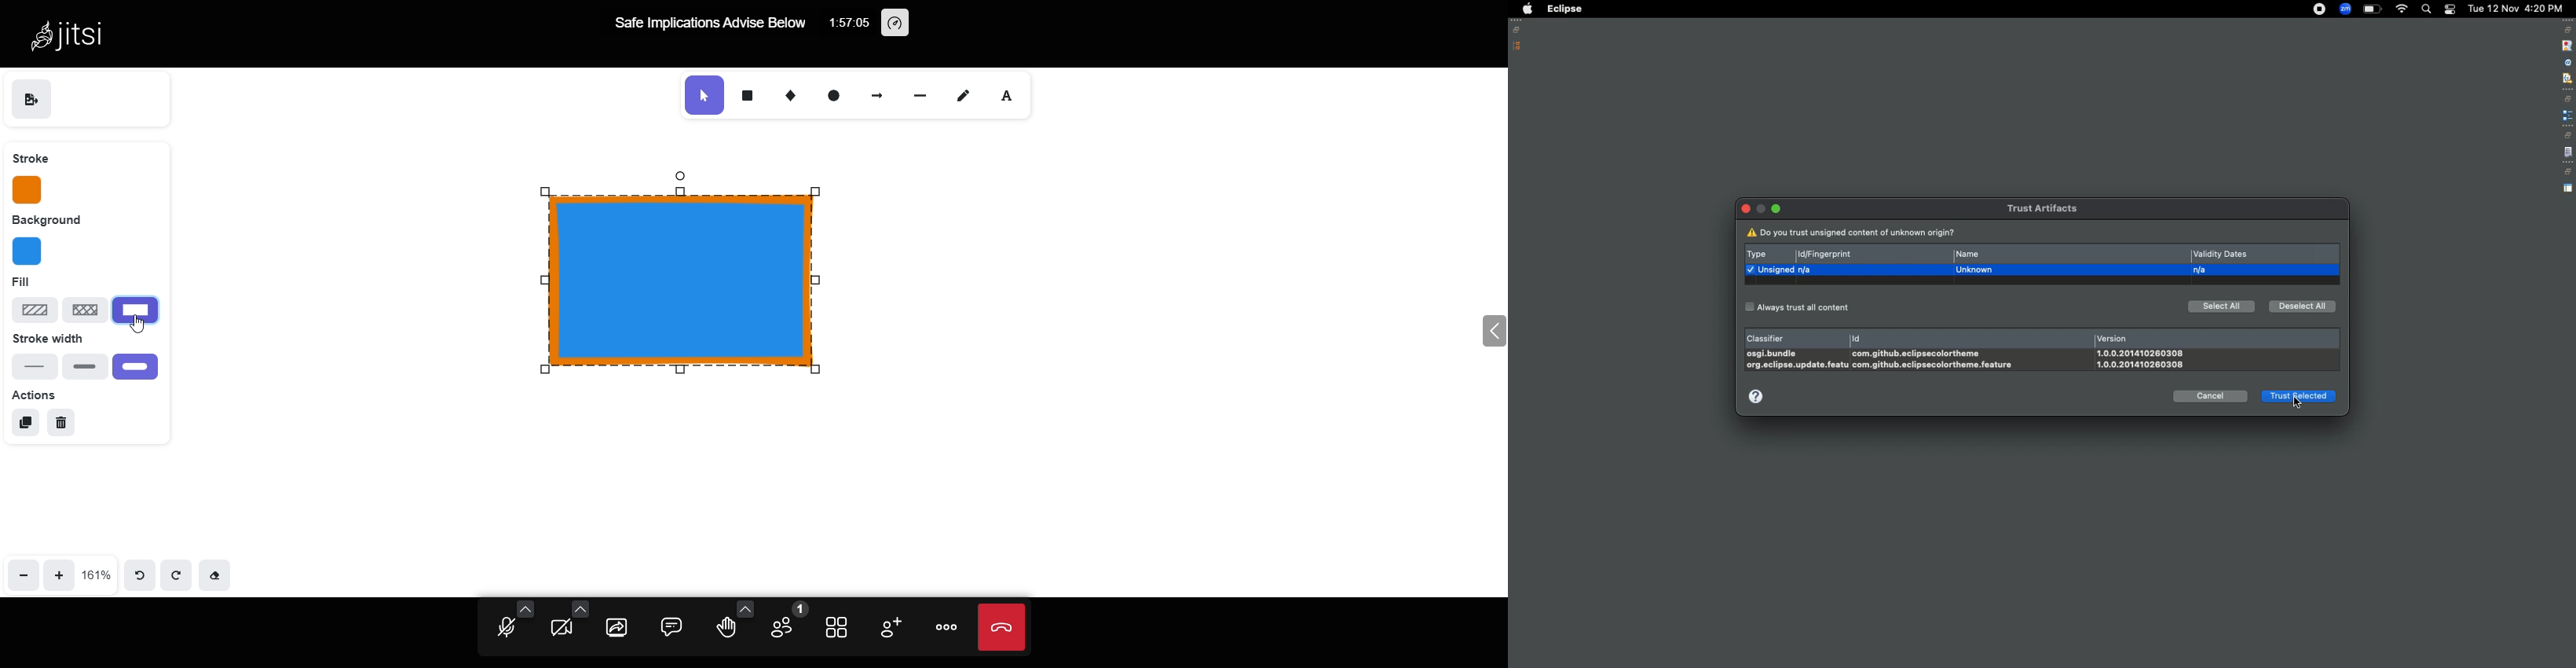  Describe the element at coordinates (1977, 255) in the screenshot. I see `Name` at that location.